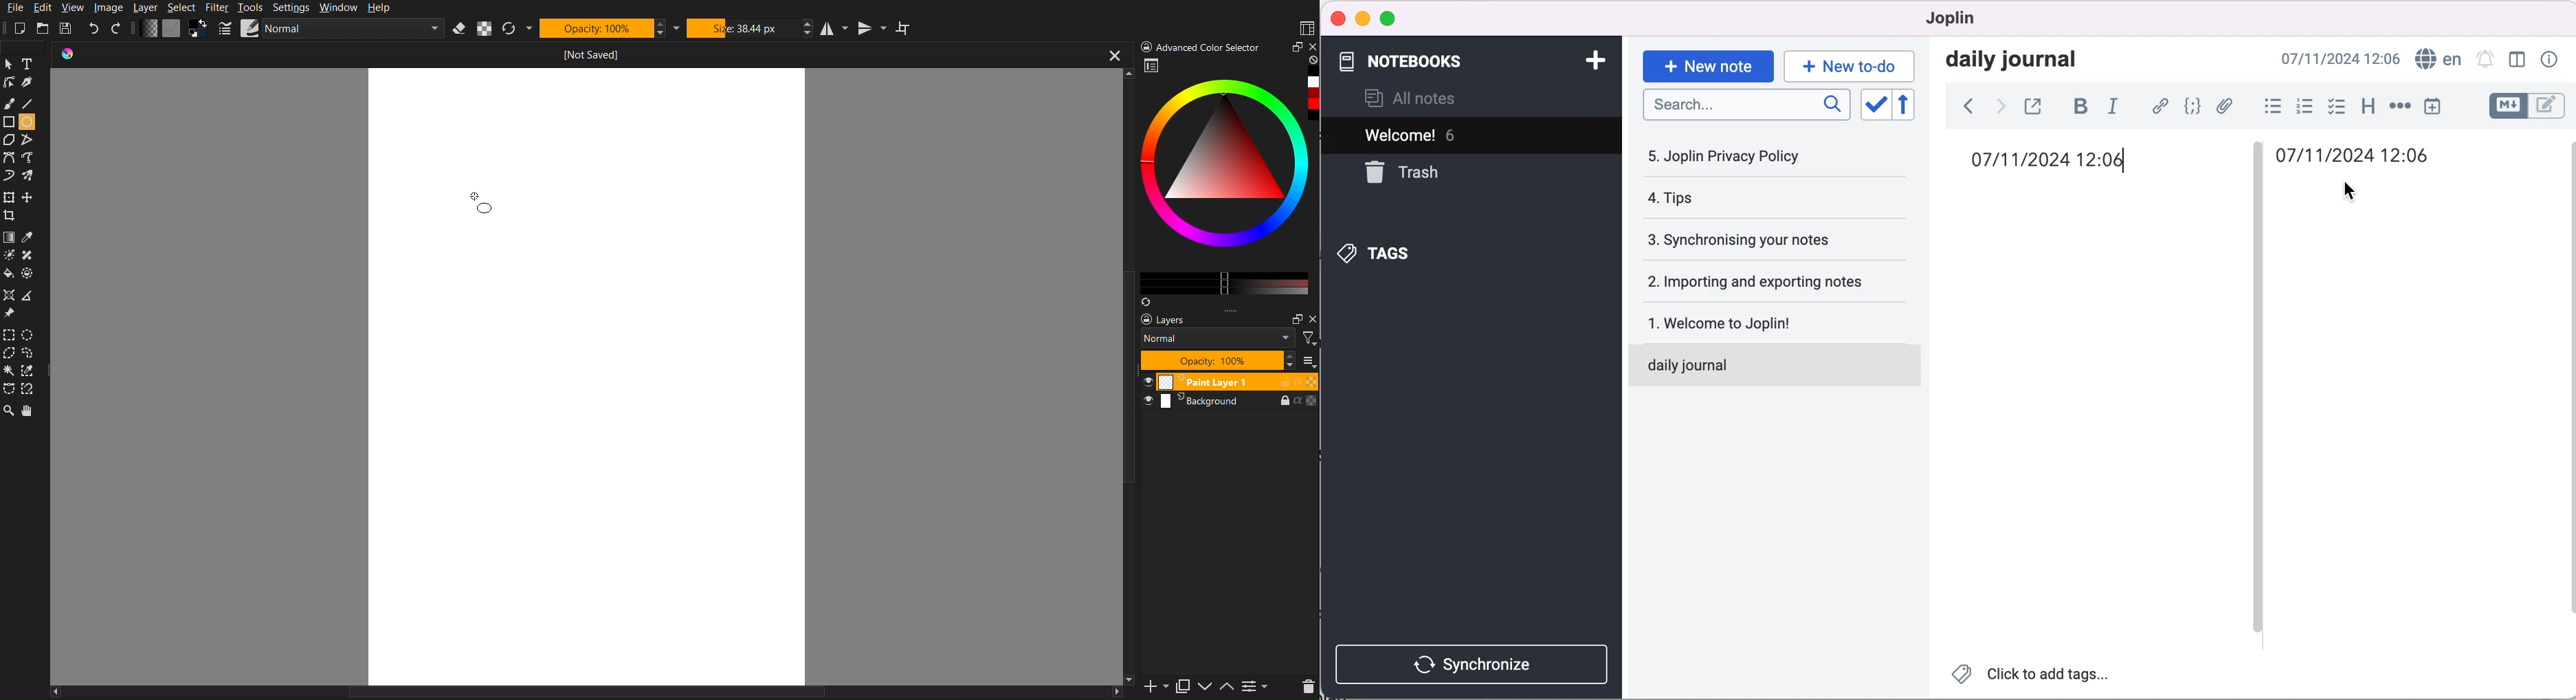 Image resolution: width=2576 pixels, height=700 pixels. I want to click on vertical slider, so click(2259, 172).